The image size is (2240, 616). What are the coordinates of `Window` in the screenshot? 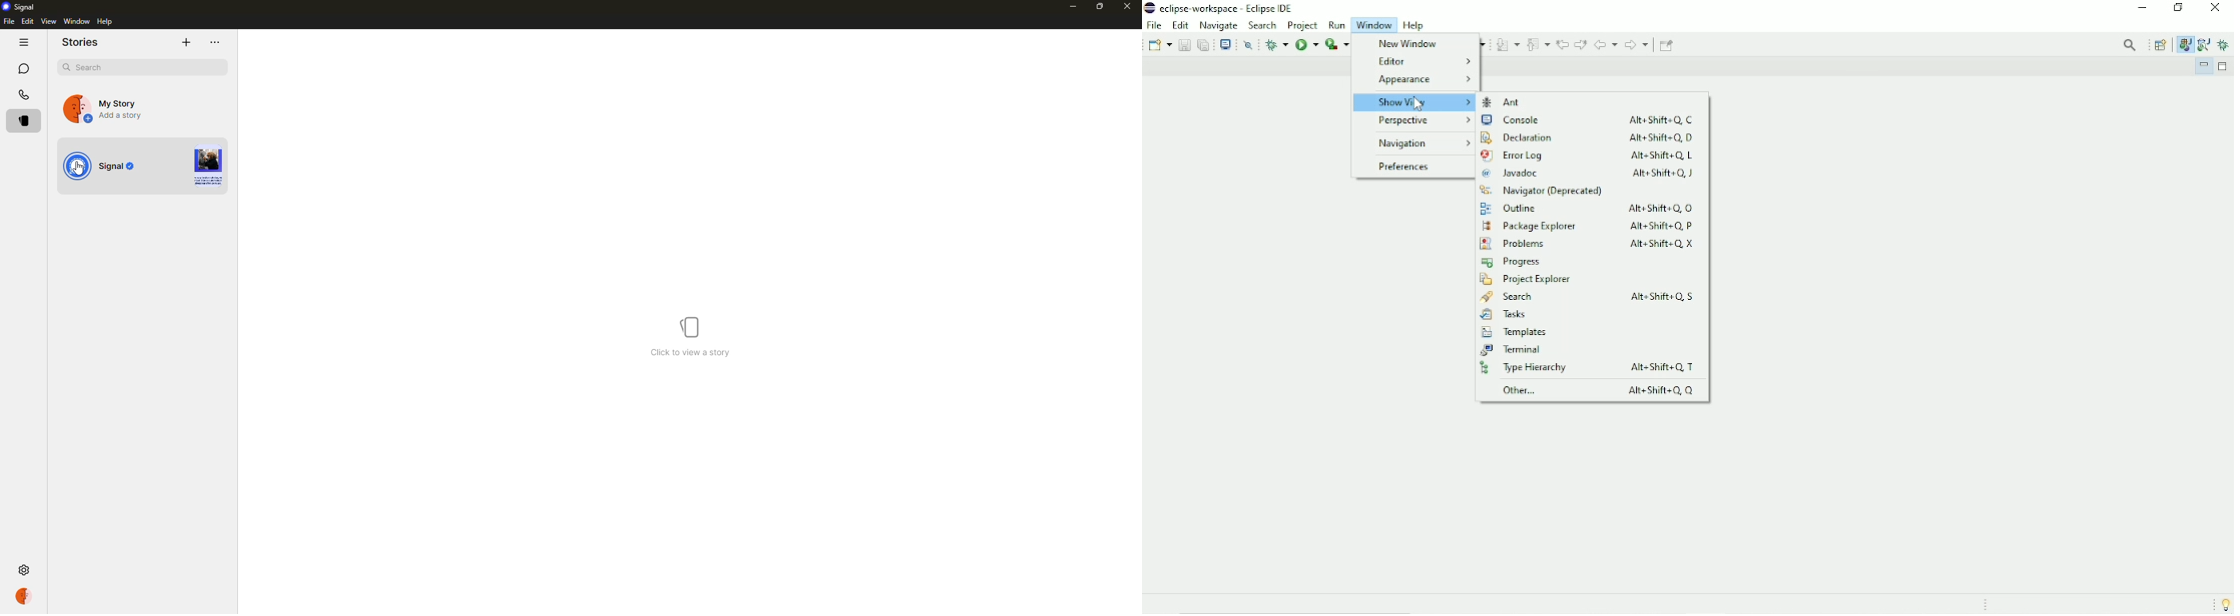 It's located at (1374, 25).